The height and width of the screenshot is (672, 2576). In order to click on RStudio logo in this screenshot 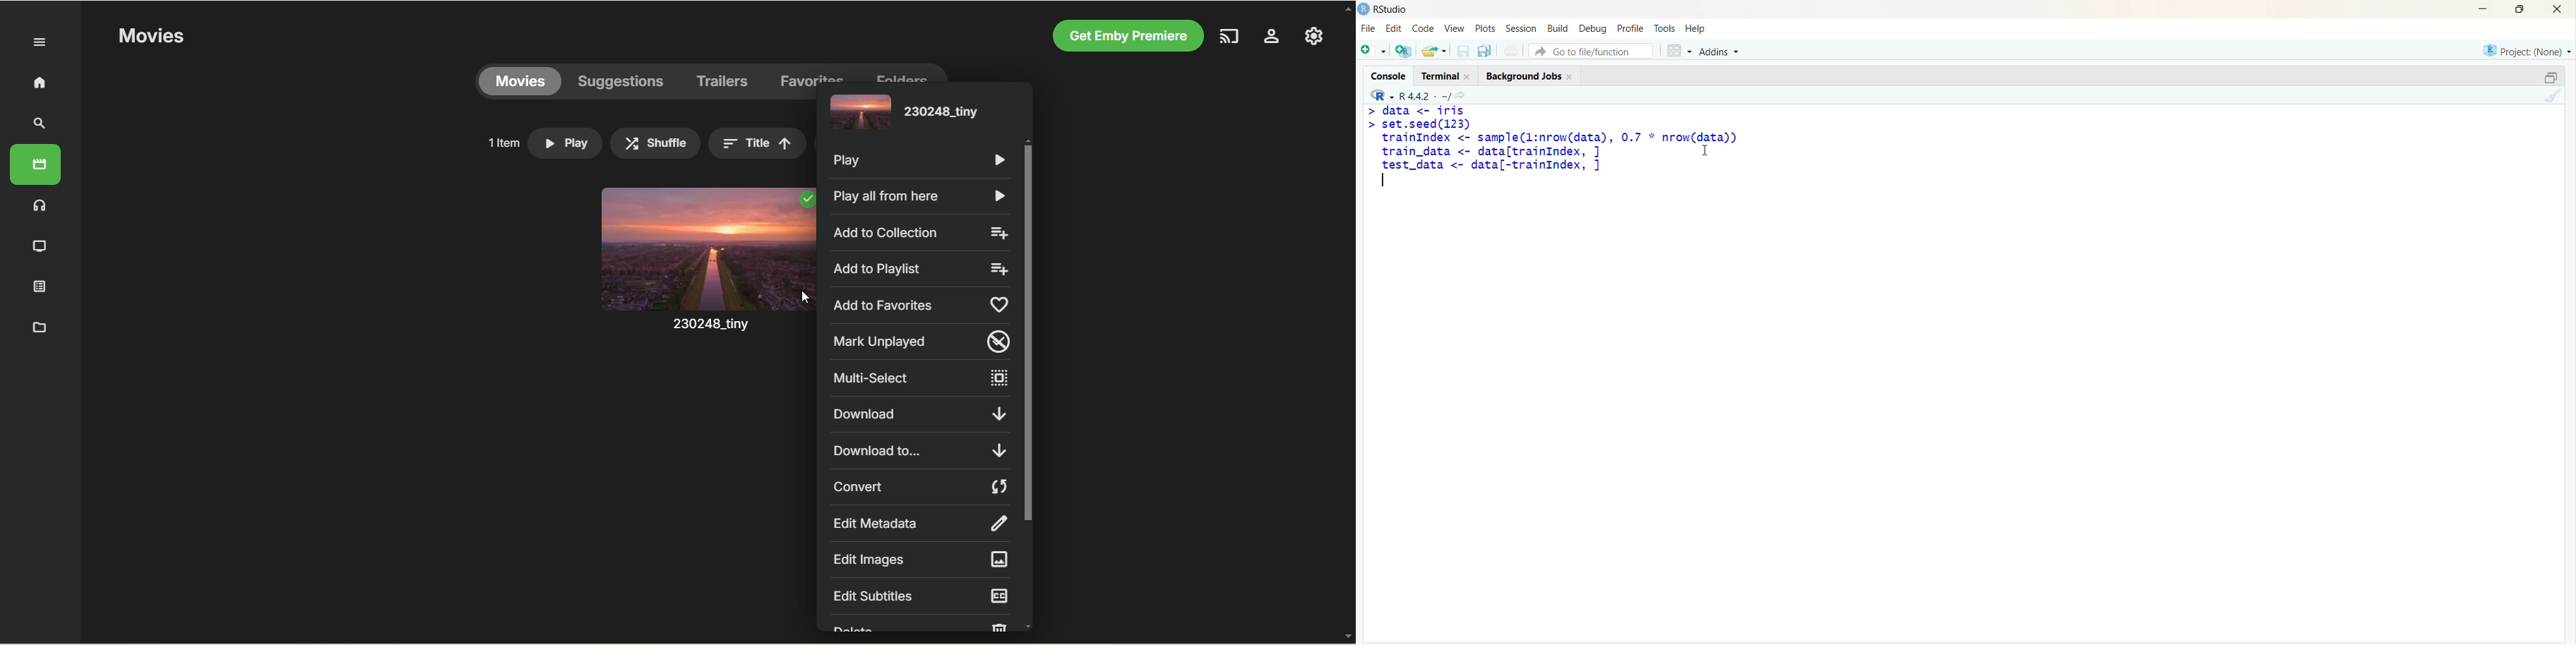, I will do `click(1379, 94)`.